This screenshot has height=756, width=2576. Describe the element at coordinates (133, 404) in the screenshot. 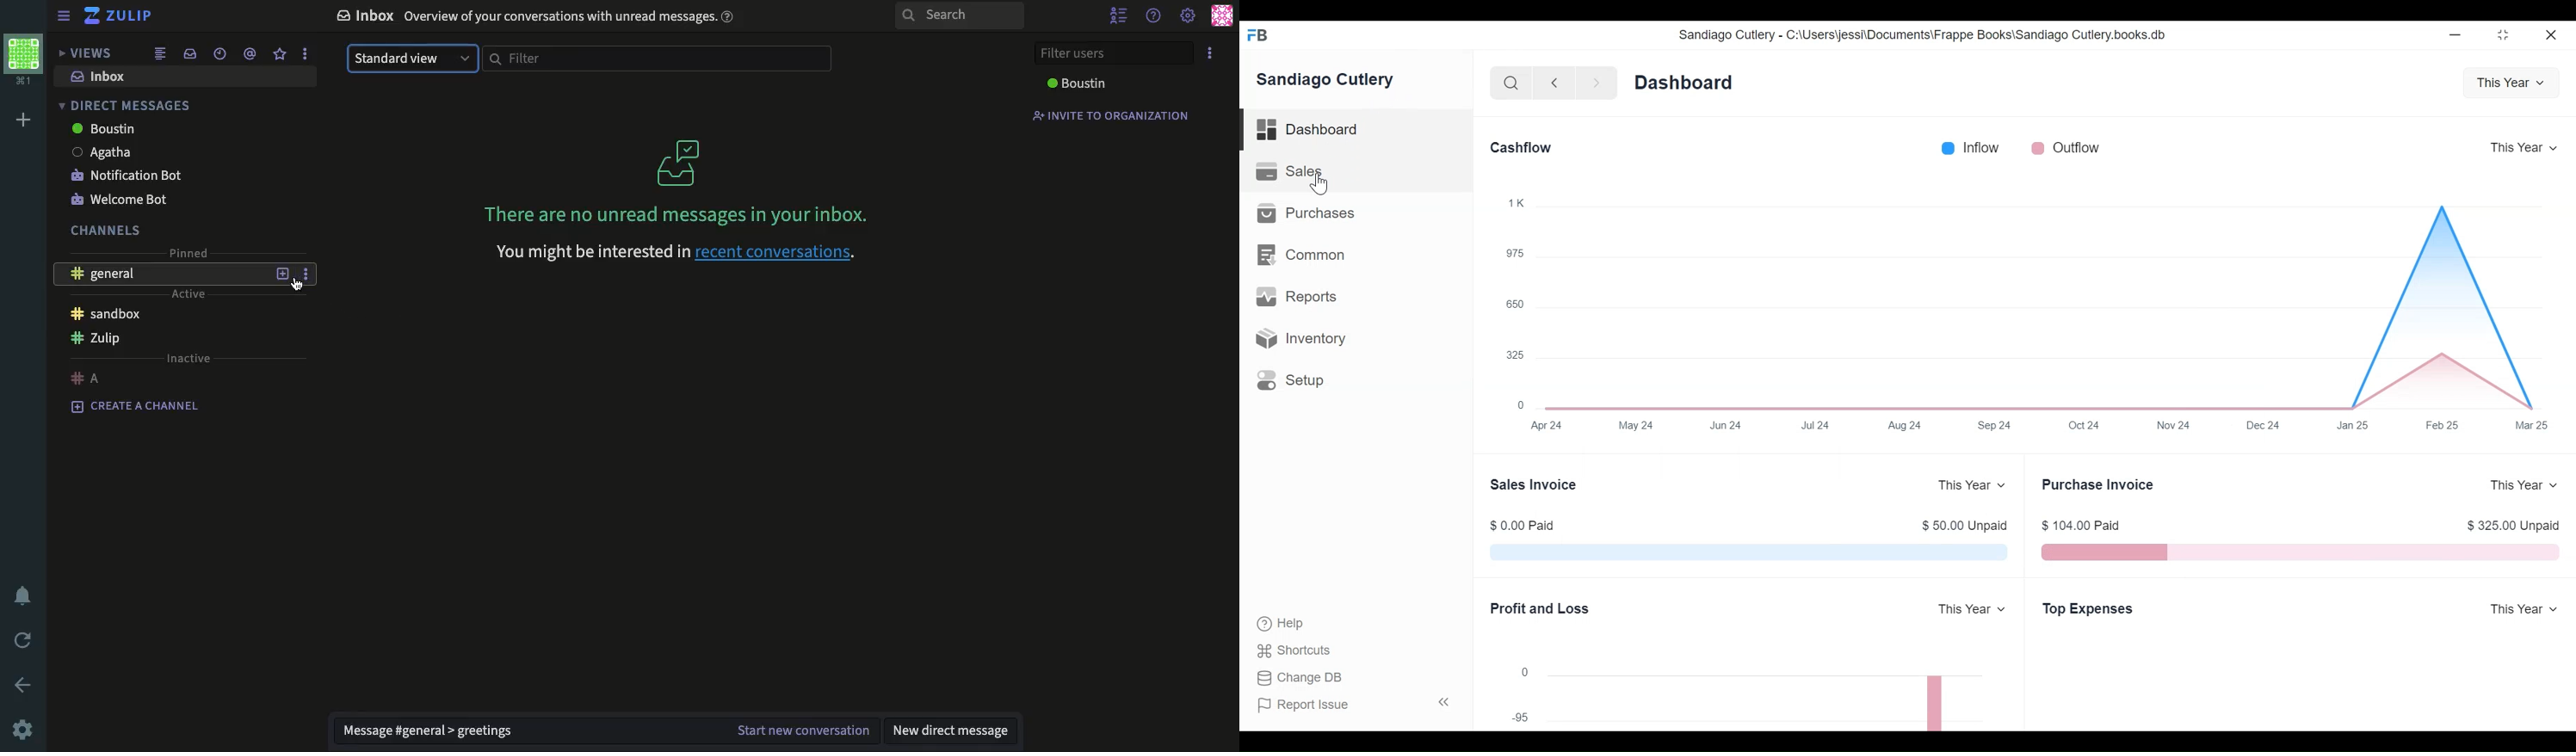

I see `create a channel` at that location.